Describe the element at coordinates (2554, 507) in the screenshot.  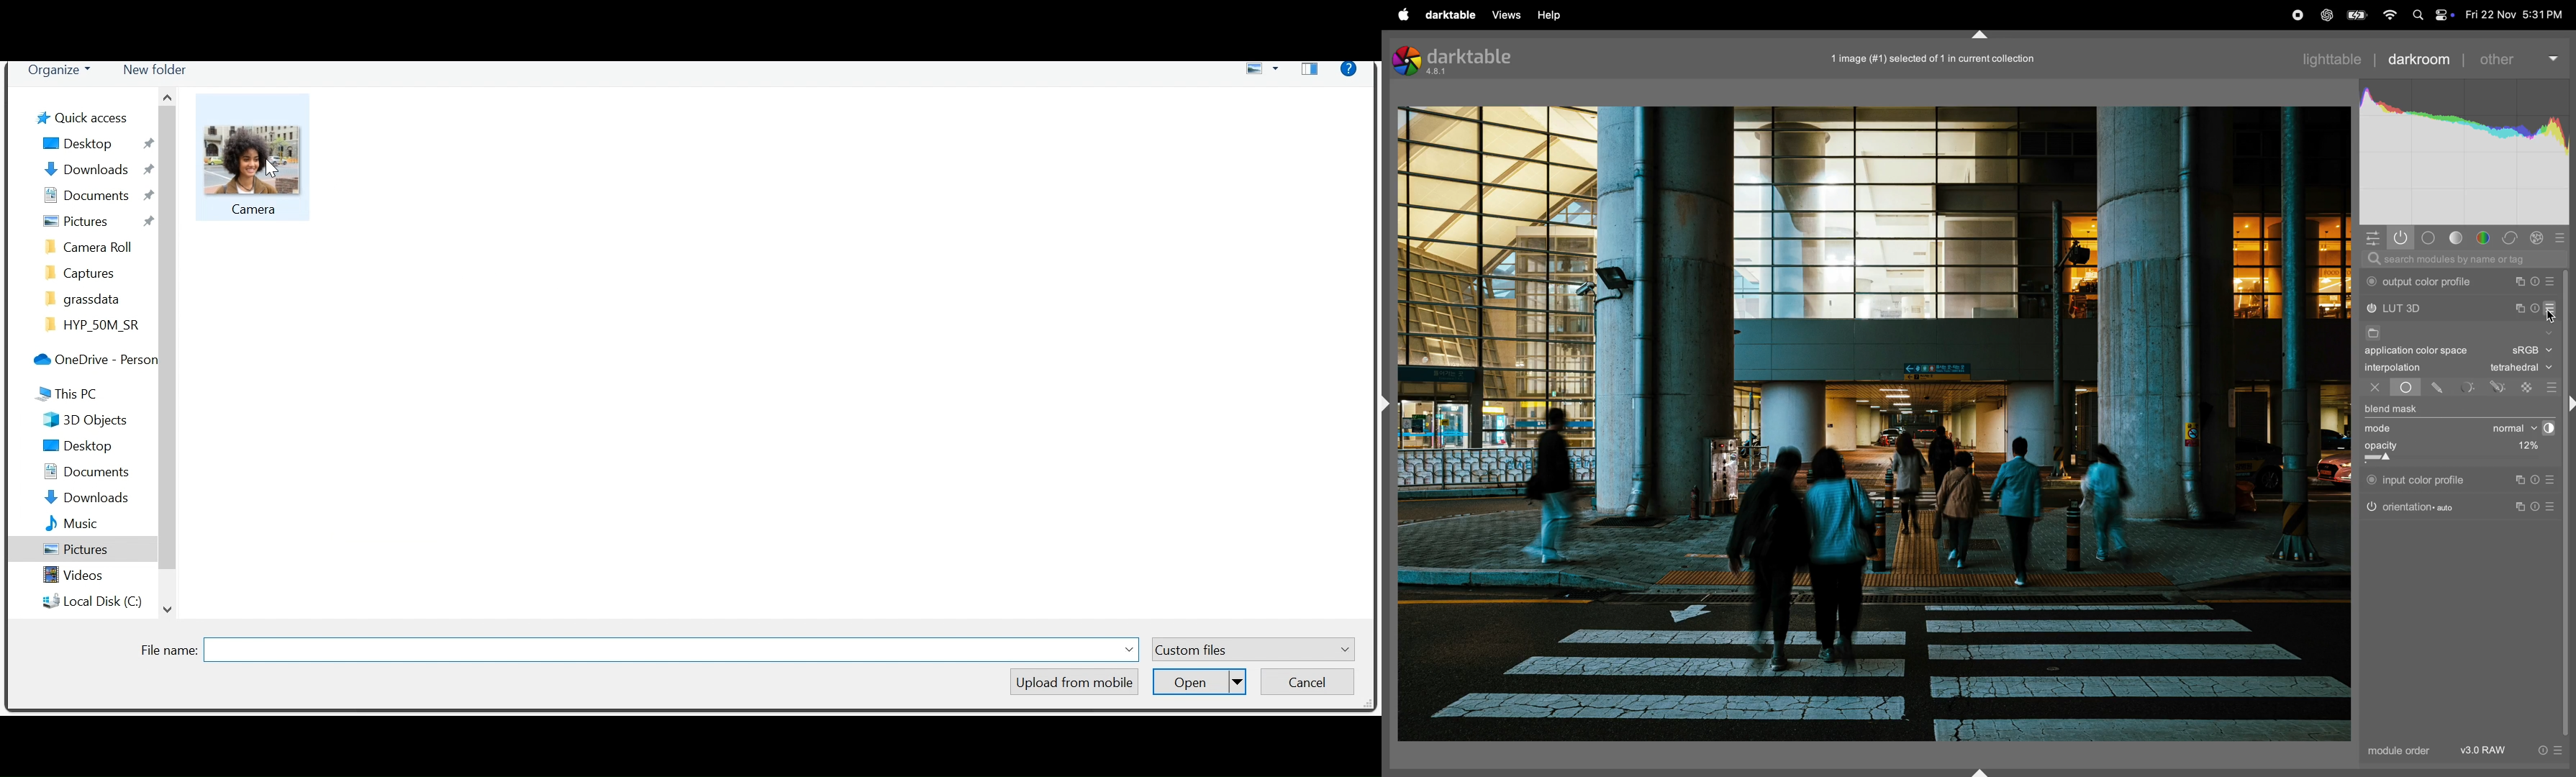
I see `presets` at that location.